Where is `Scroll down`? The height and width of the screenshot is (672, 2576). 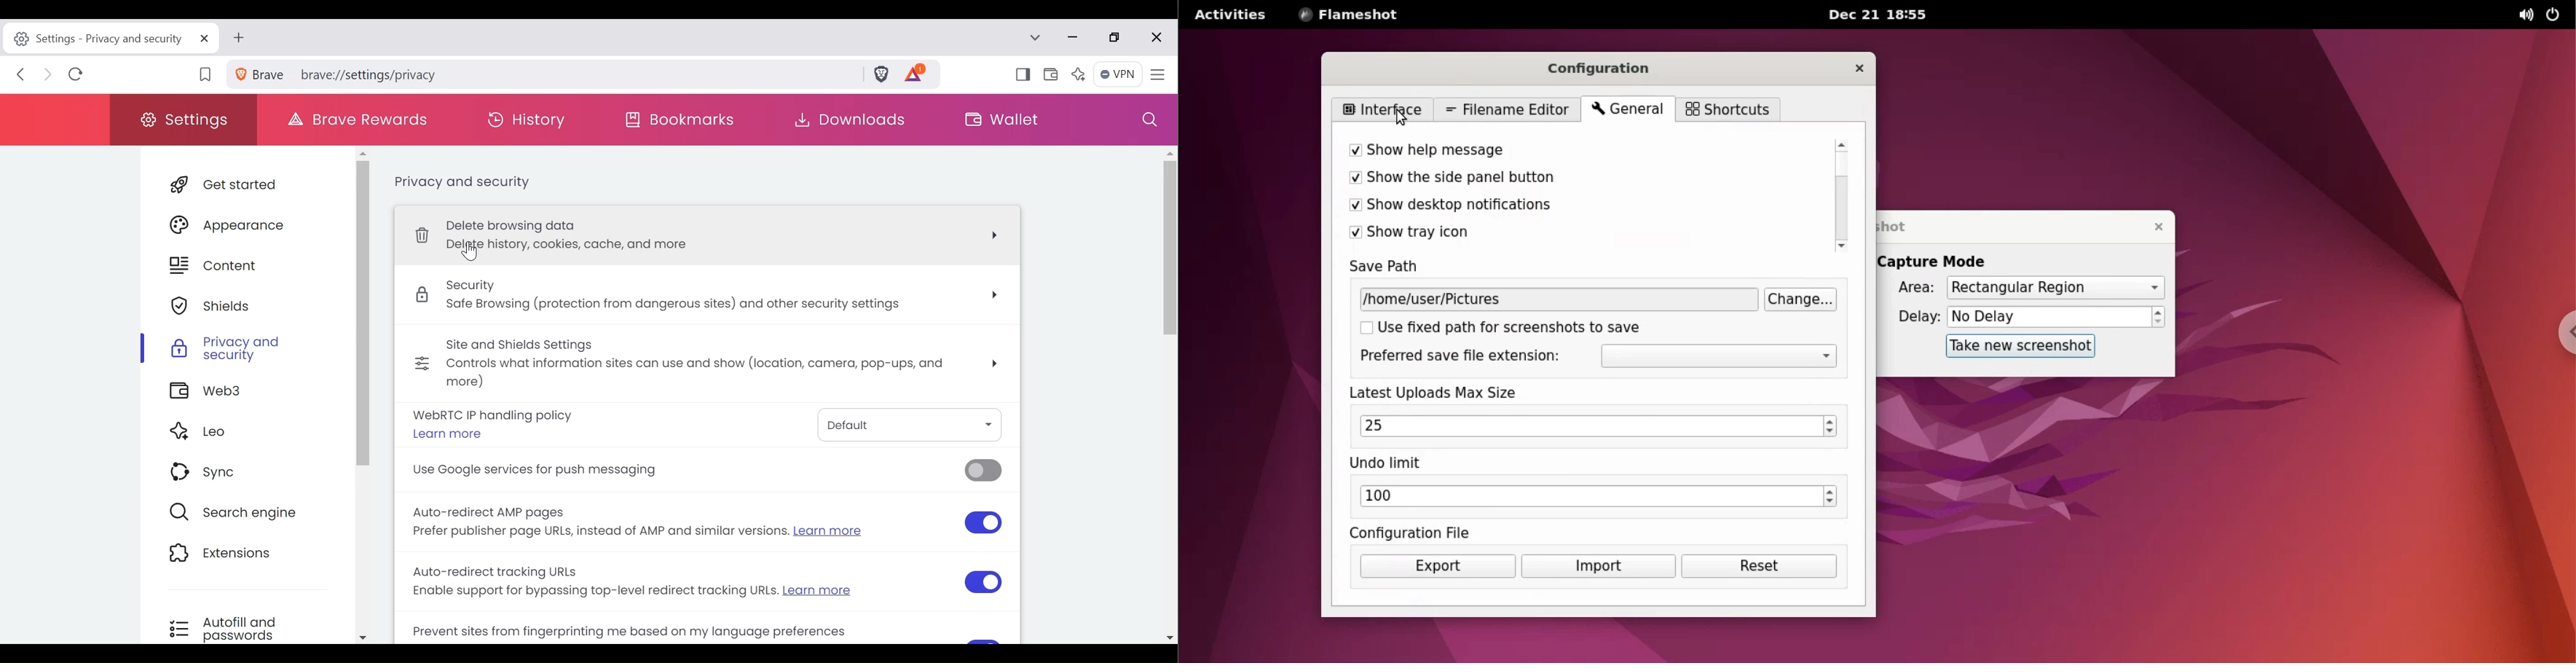
Scroll down is located at coordinates (1171, 637).